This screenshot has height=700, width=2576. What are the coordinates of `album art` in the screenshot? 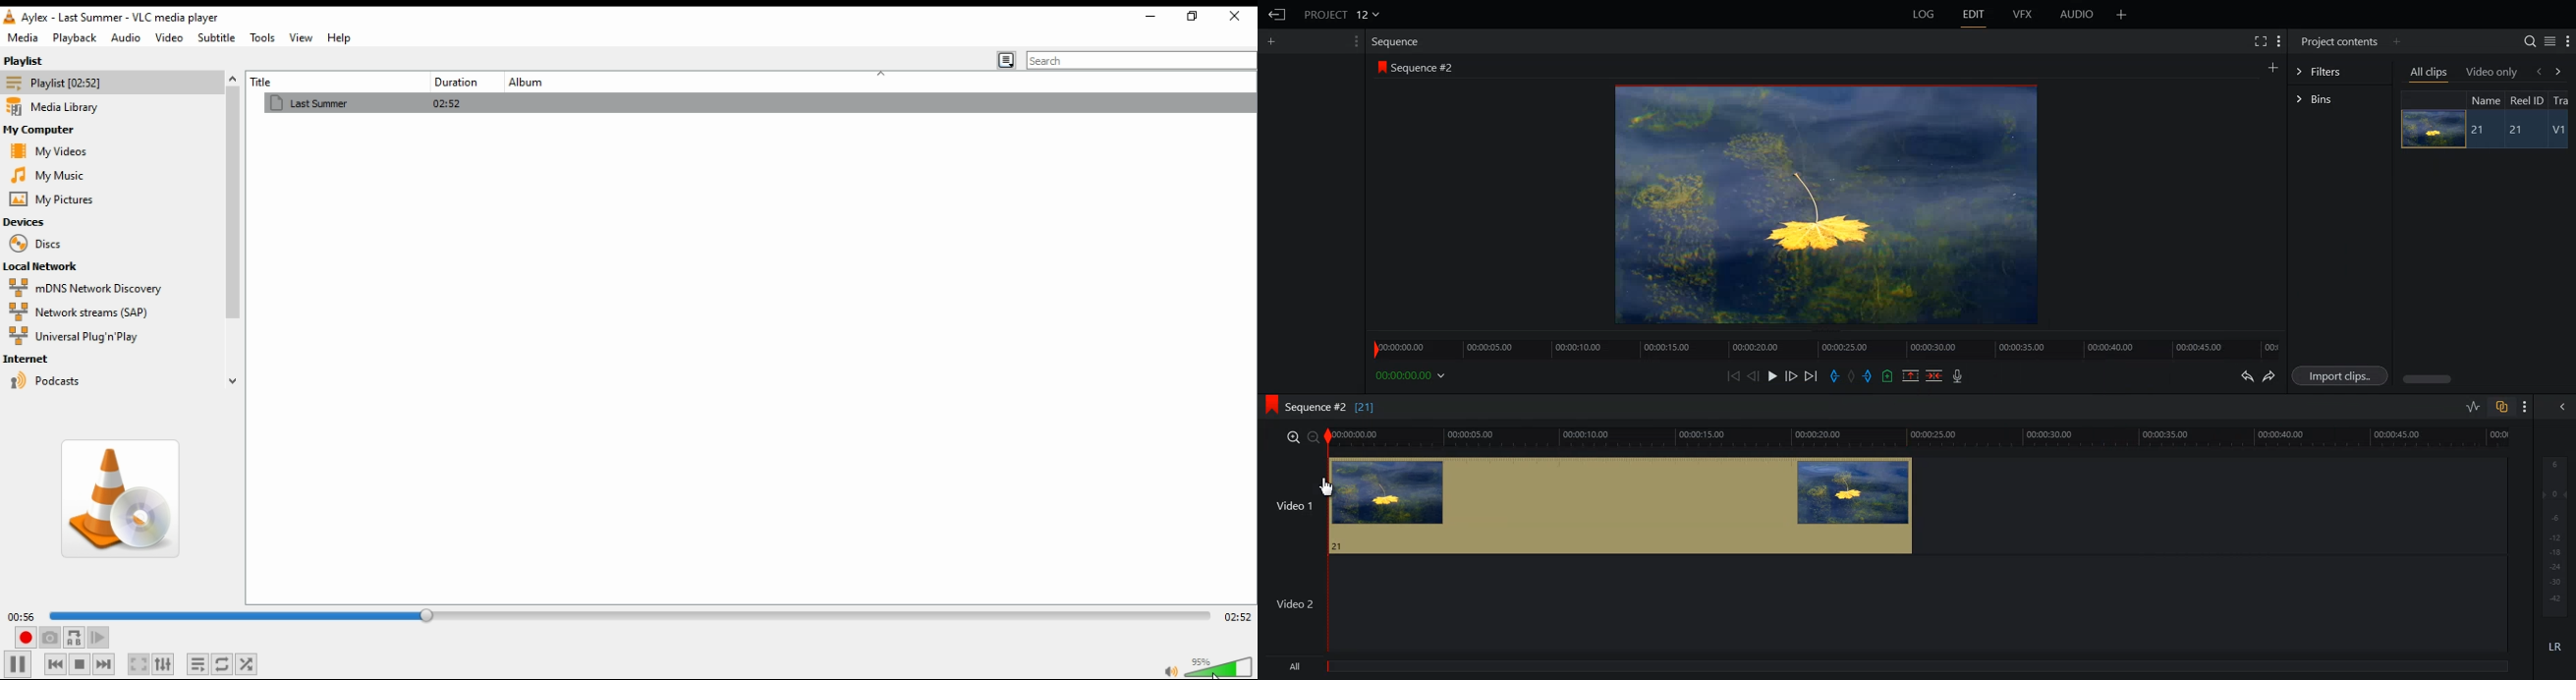 It's located at (123, 504).